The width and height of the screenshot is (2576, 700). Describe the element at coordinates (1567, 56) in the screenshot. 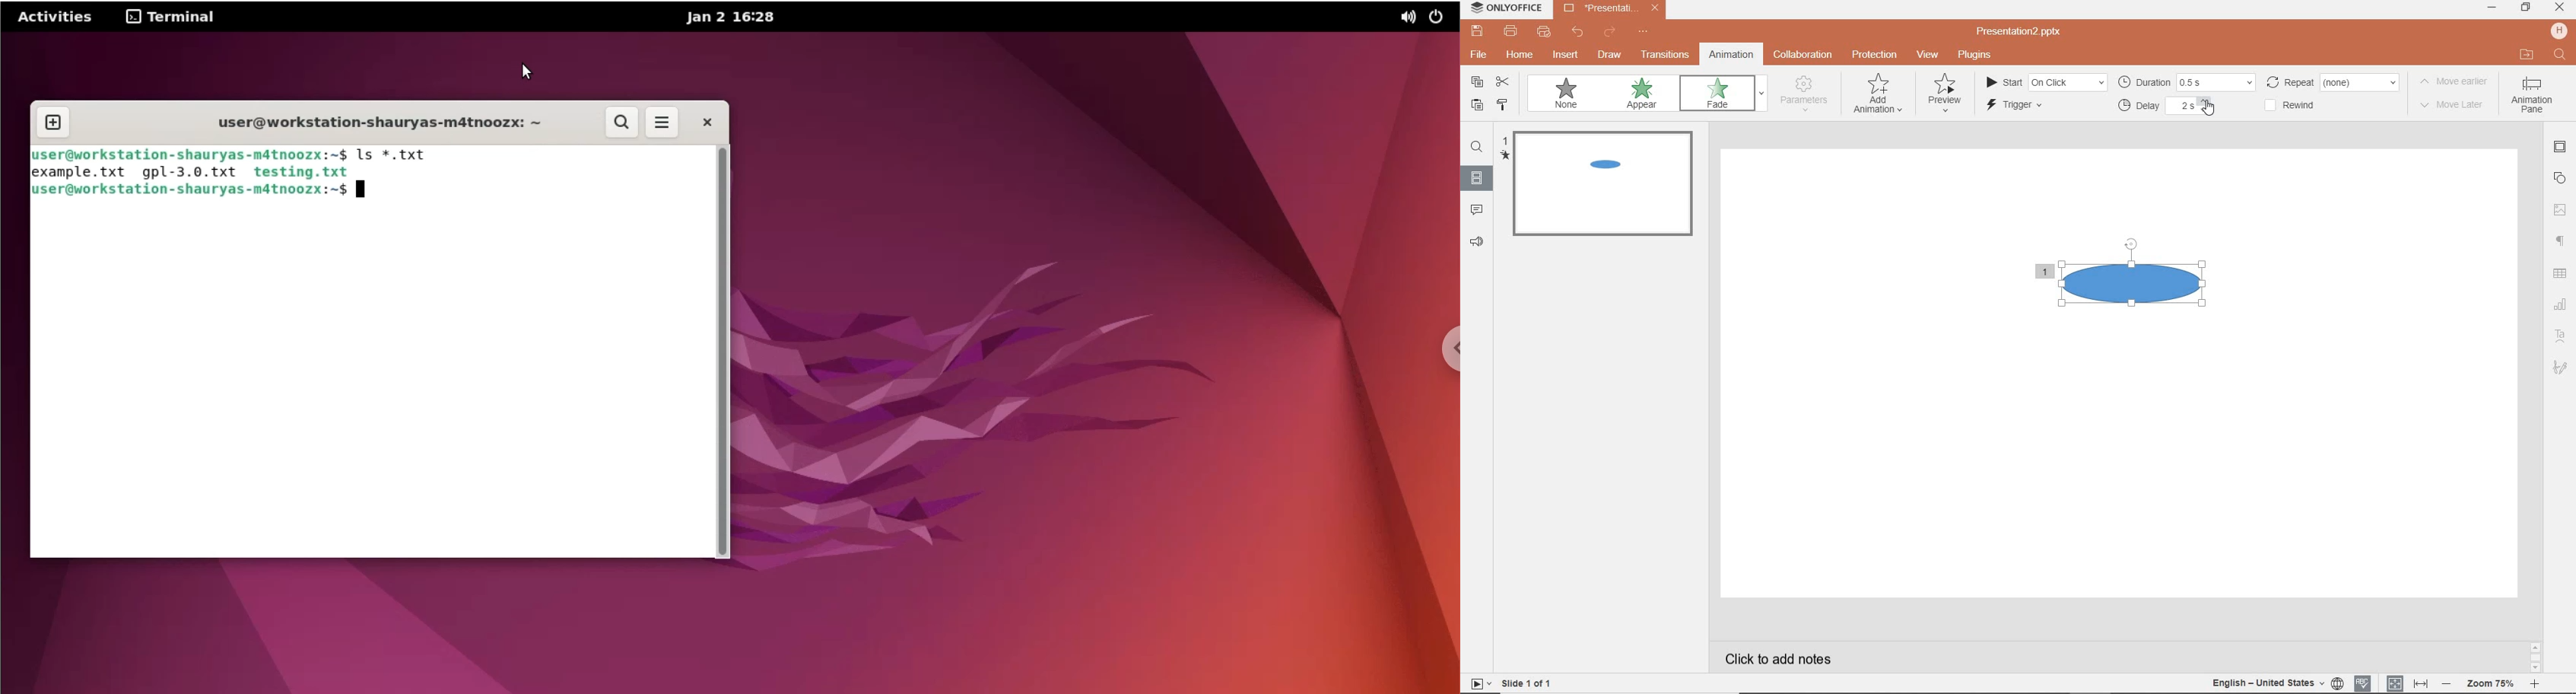

I see `insert` at that location.